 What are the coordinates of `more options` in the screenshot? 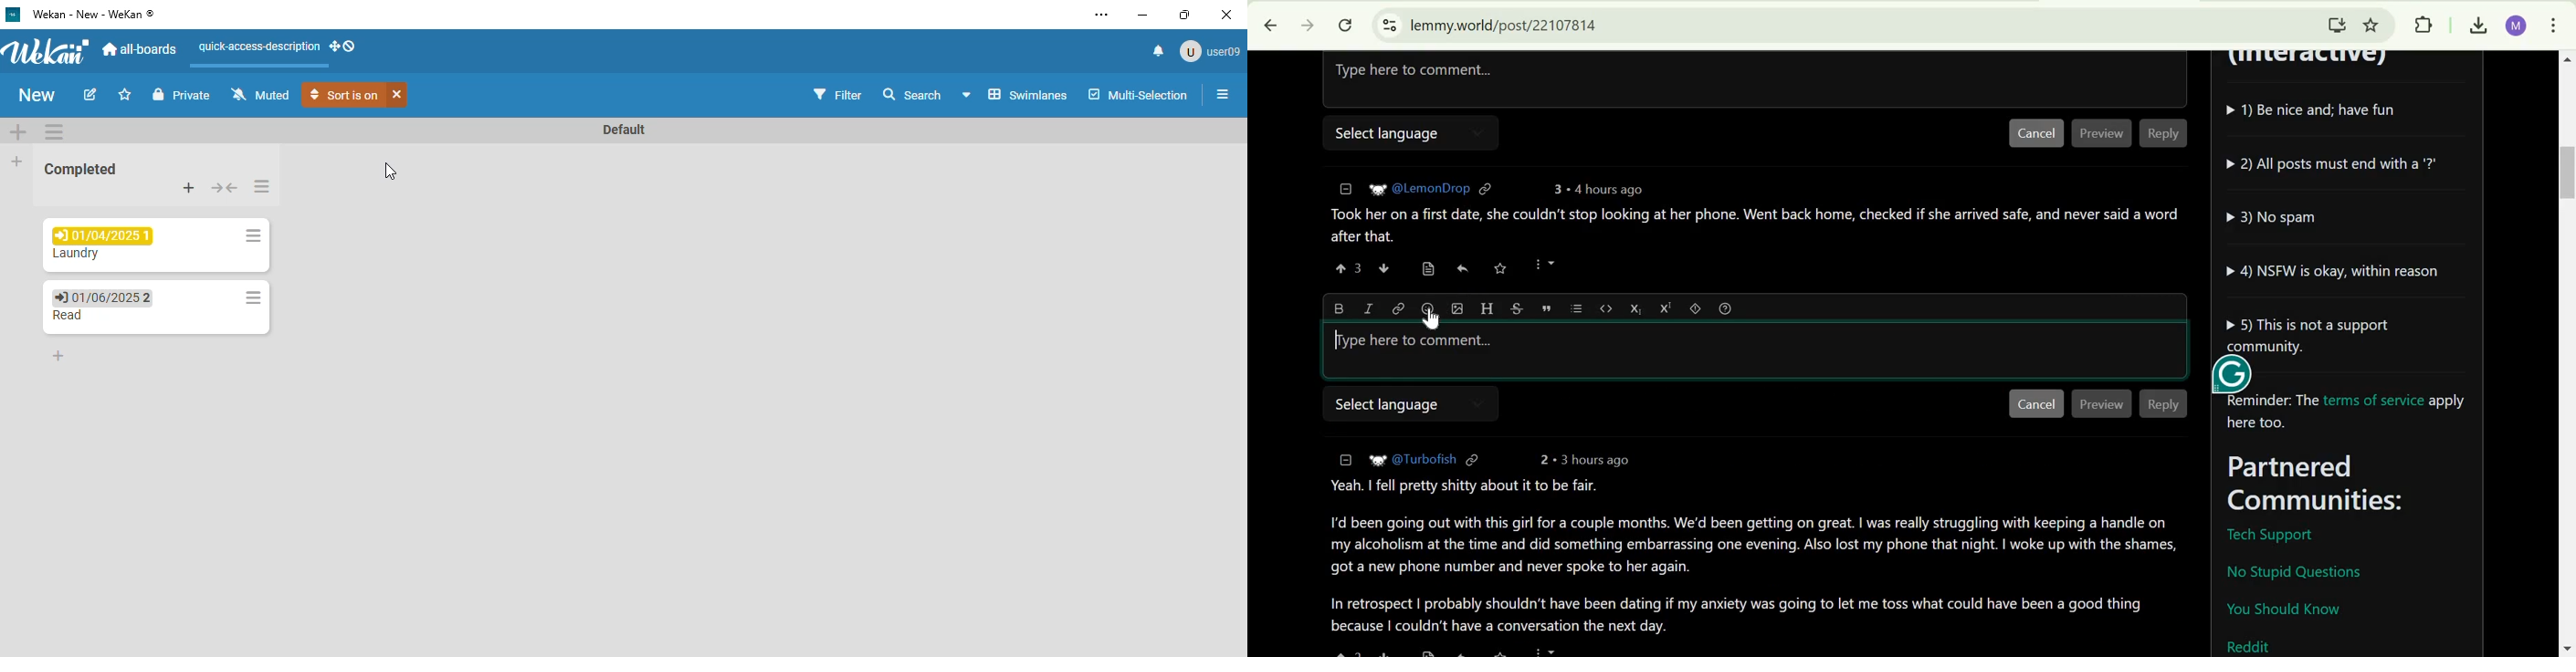 It's located at (1545, 264).